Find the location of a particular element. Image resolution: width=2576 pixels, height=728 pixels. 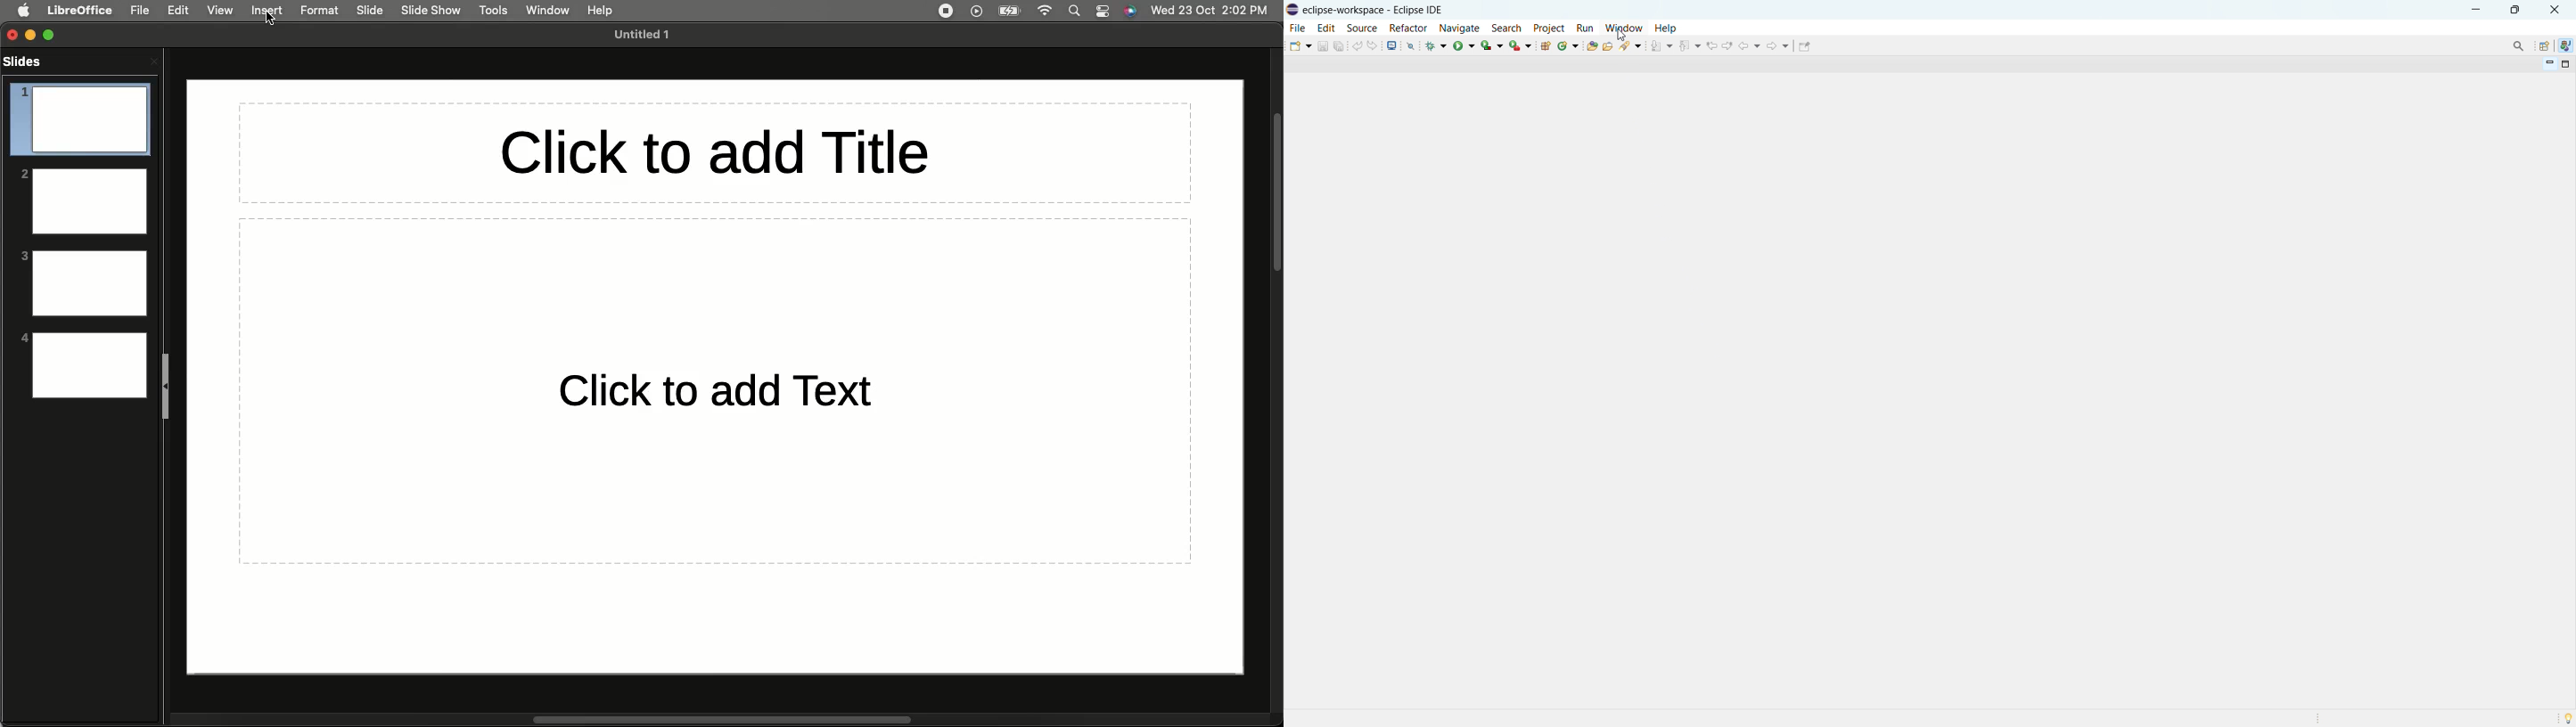

Click to add title is located at coordinates (713, 152).